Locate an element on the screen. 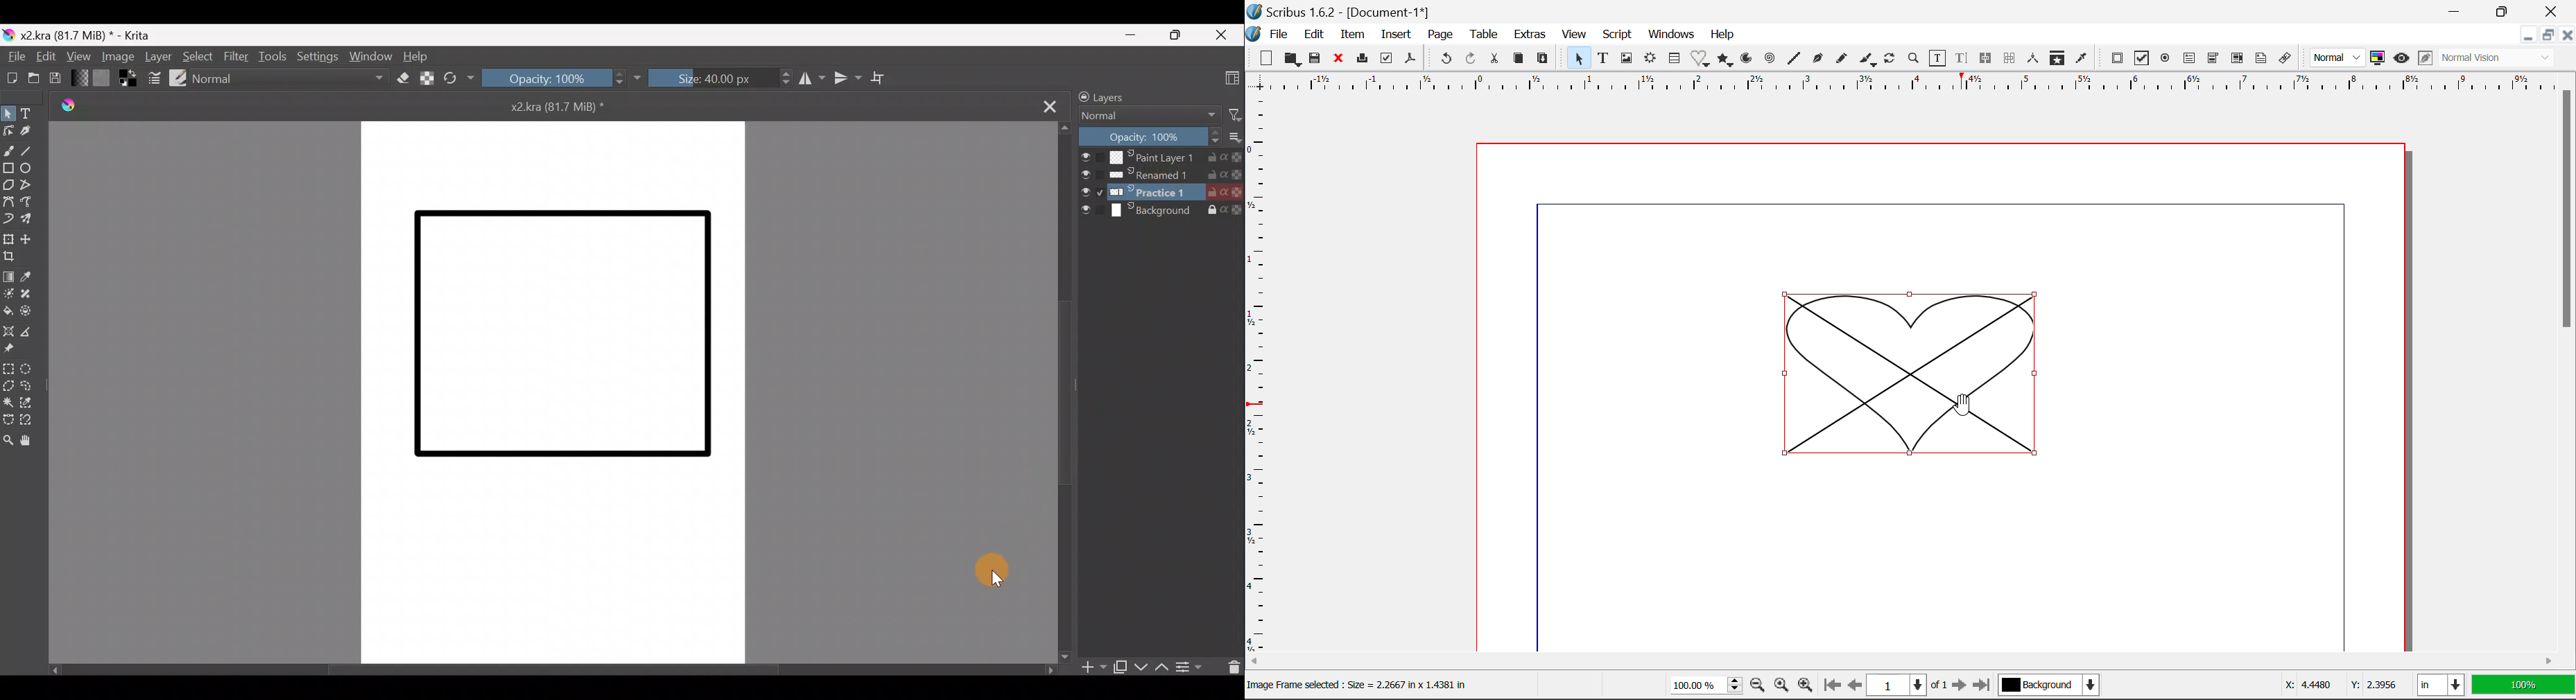 The width and height of the screenshot is (2576, 700). Y: 2.395 is located at coordinates (2371, 685).